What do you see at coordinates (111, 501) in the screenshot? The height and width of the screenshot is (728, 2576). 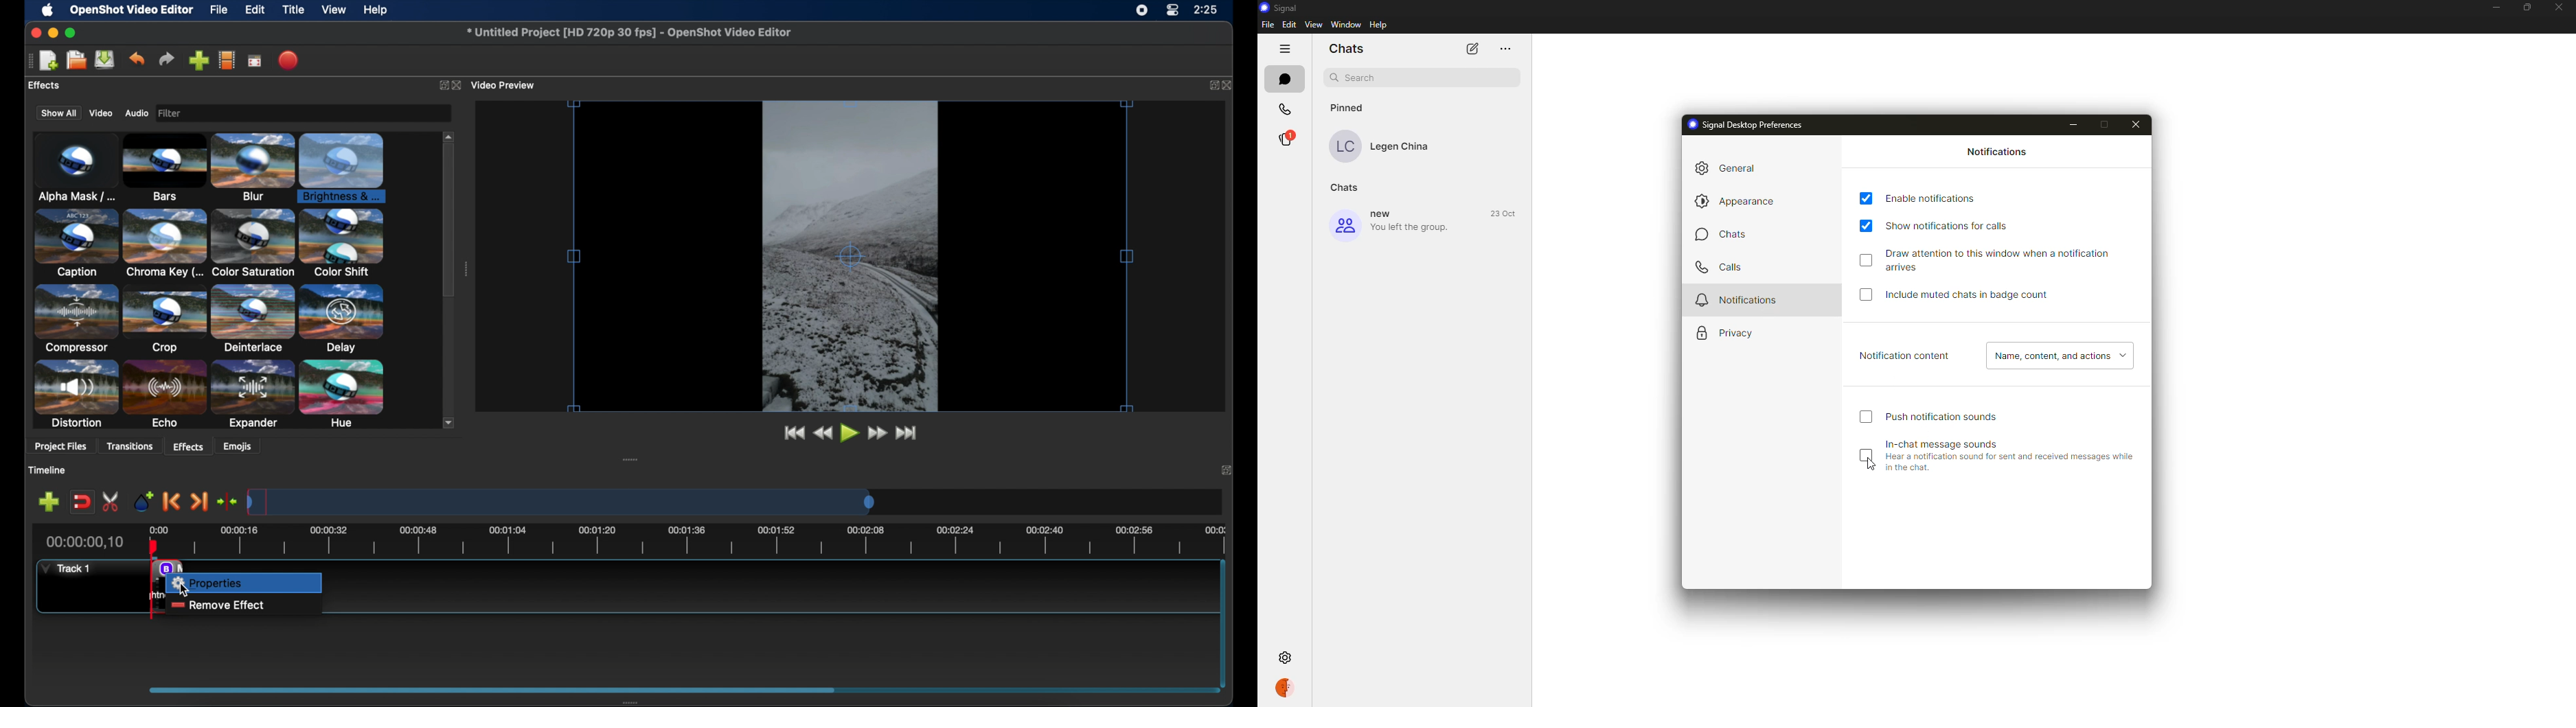 I see `enable razor` at bounding box center [111, 501].